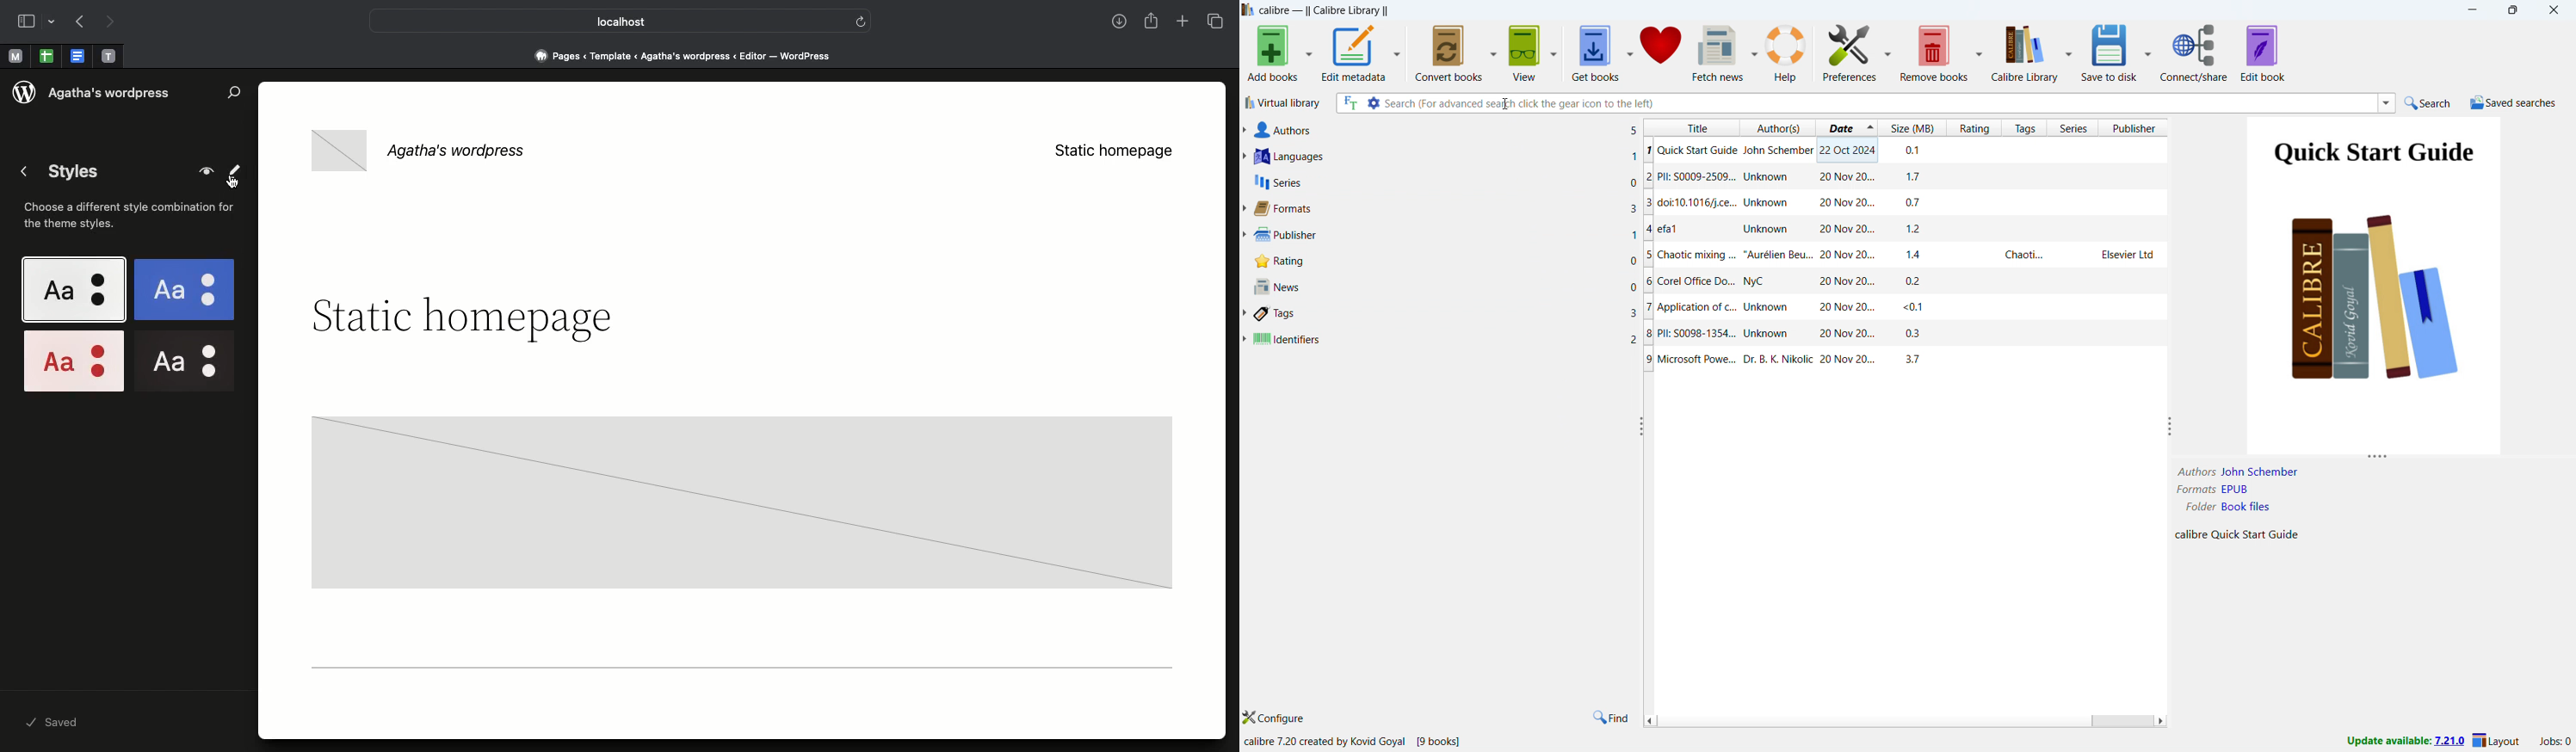 The image size is (2576, 756). Describe the element at coordinates (203, 172) in the screenshot. I see `View` at that location.